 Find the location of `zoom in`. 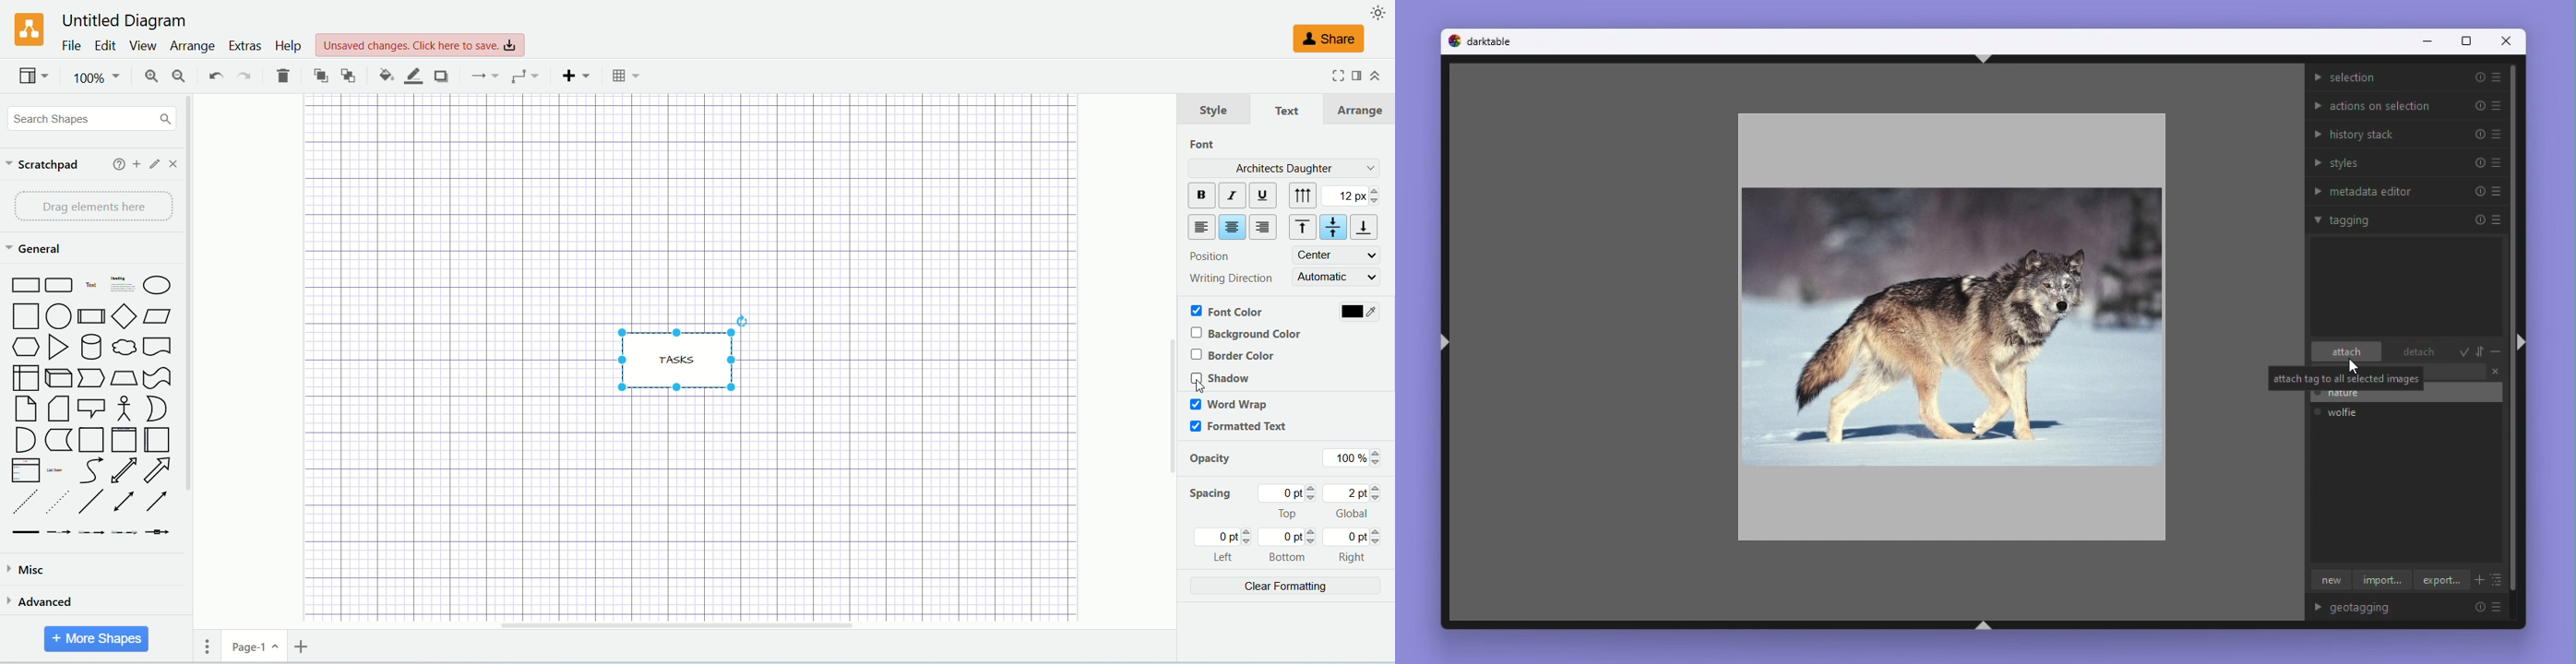

zoom in is located at coordinates (143, 76).